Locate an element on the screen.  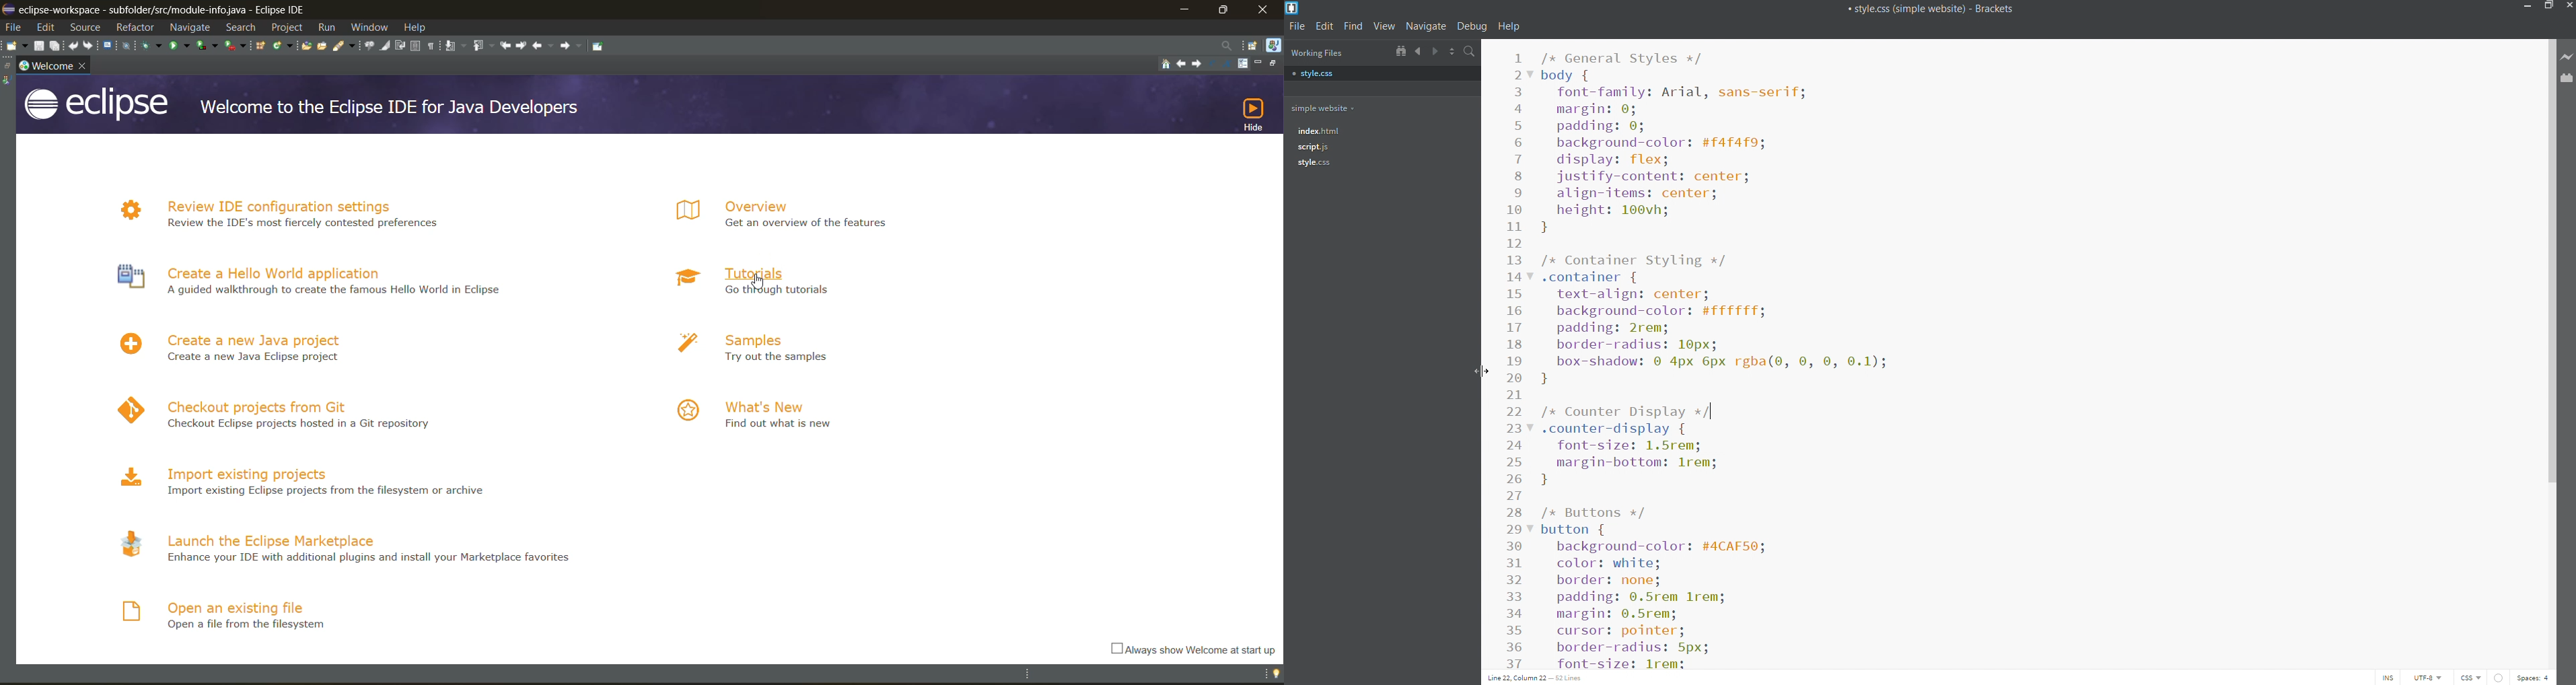
view is located at coordinates (1384, 27).